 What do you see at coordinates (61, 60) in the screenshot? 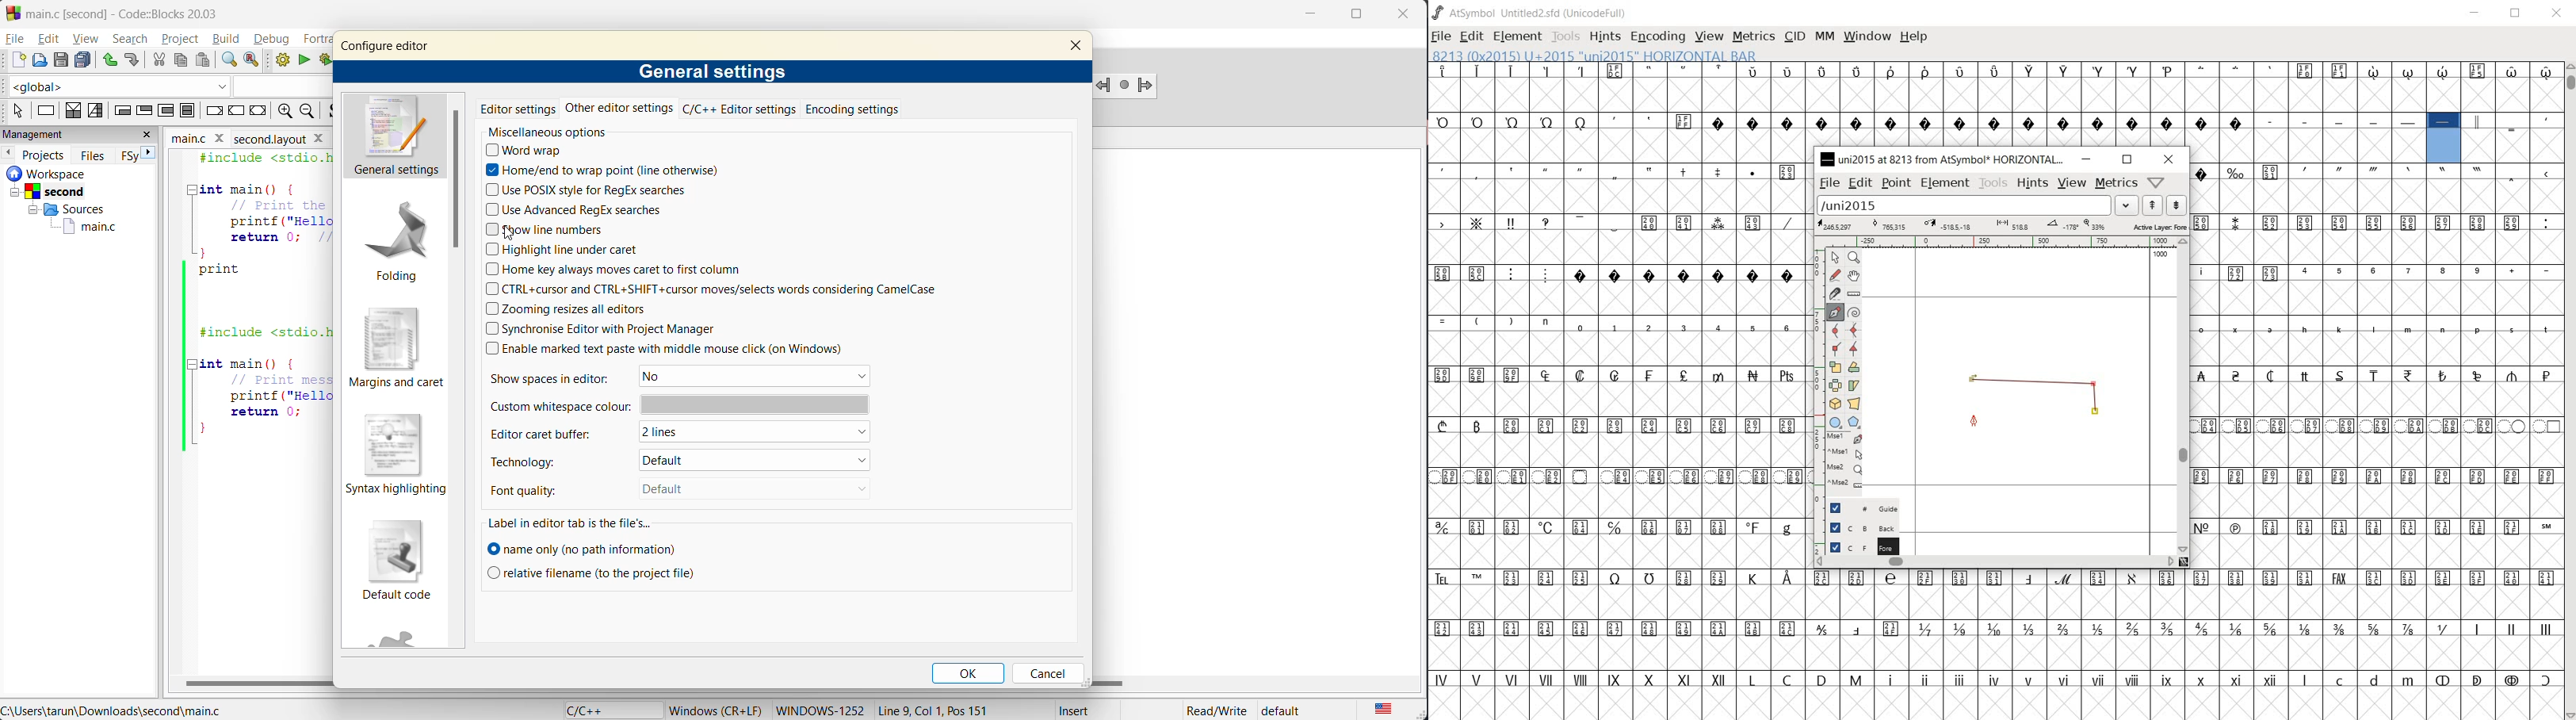
I see `save` at bounding box center [61, 60].